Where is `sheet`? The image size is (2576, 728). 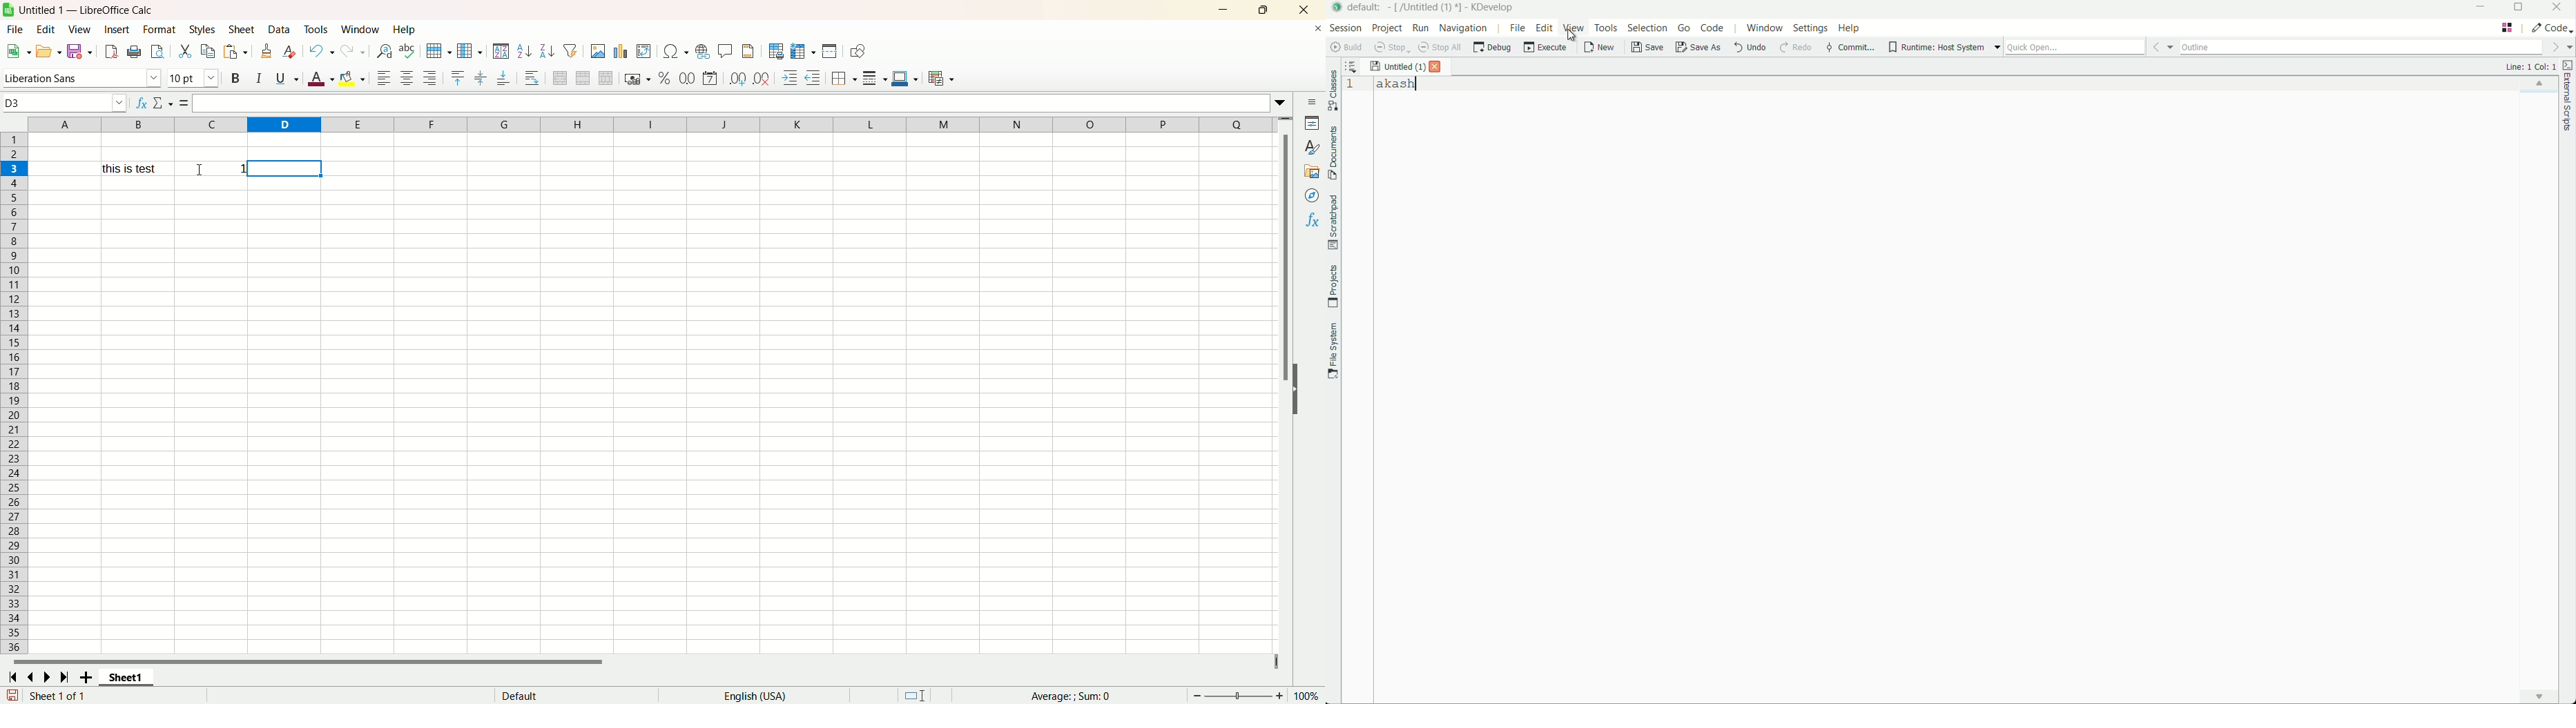
sheet is located at coordinates (243, 30).